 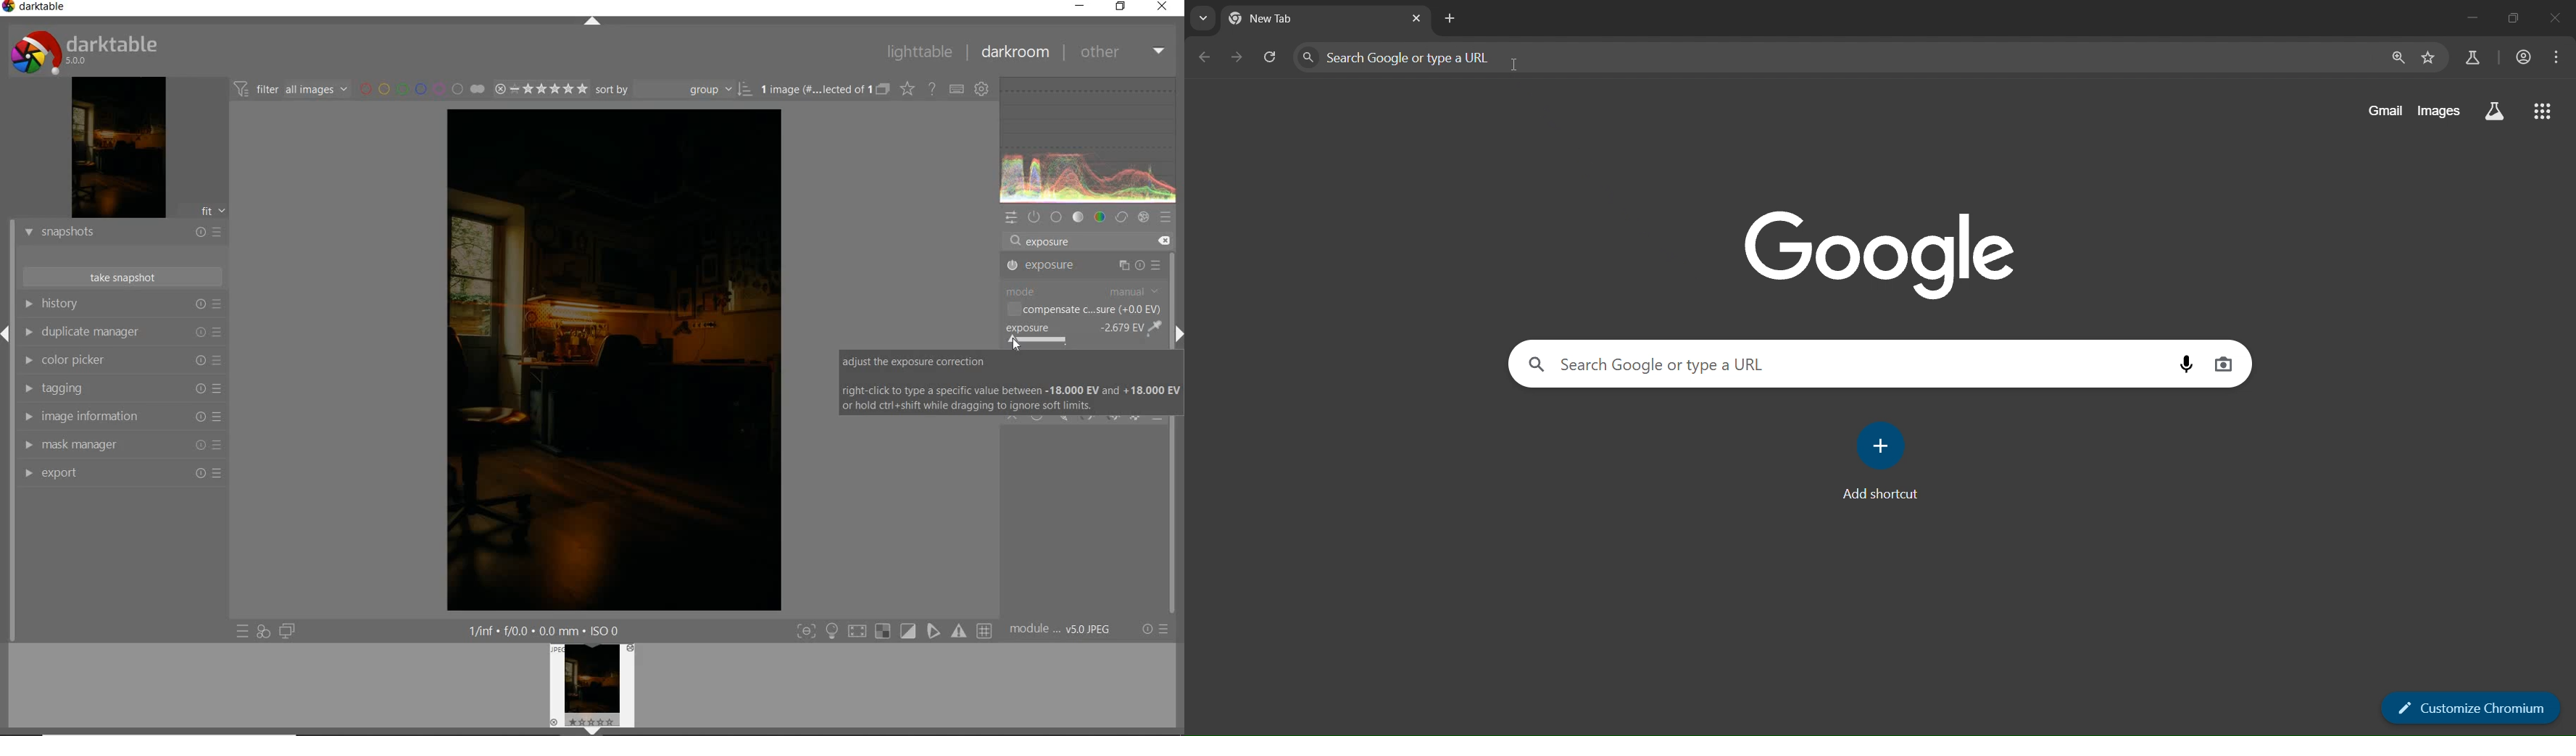 I want to click on scrollbar, so click(x=1177, y=433).